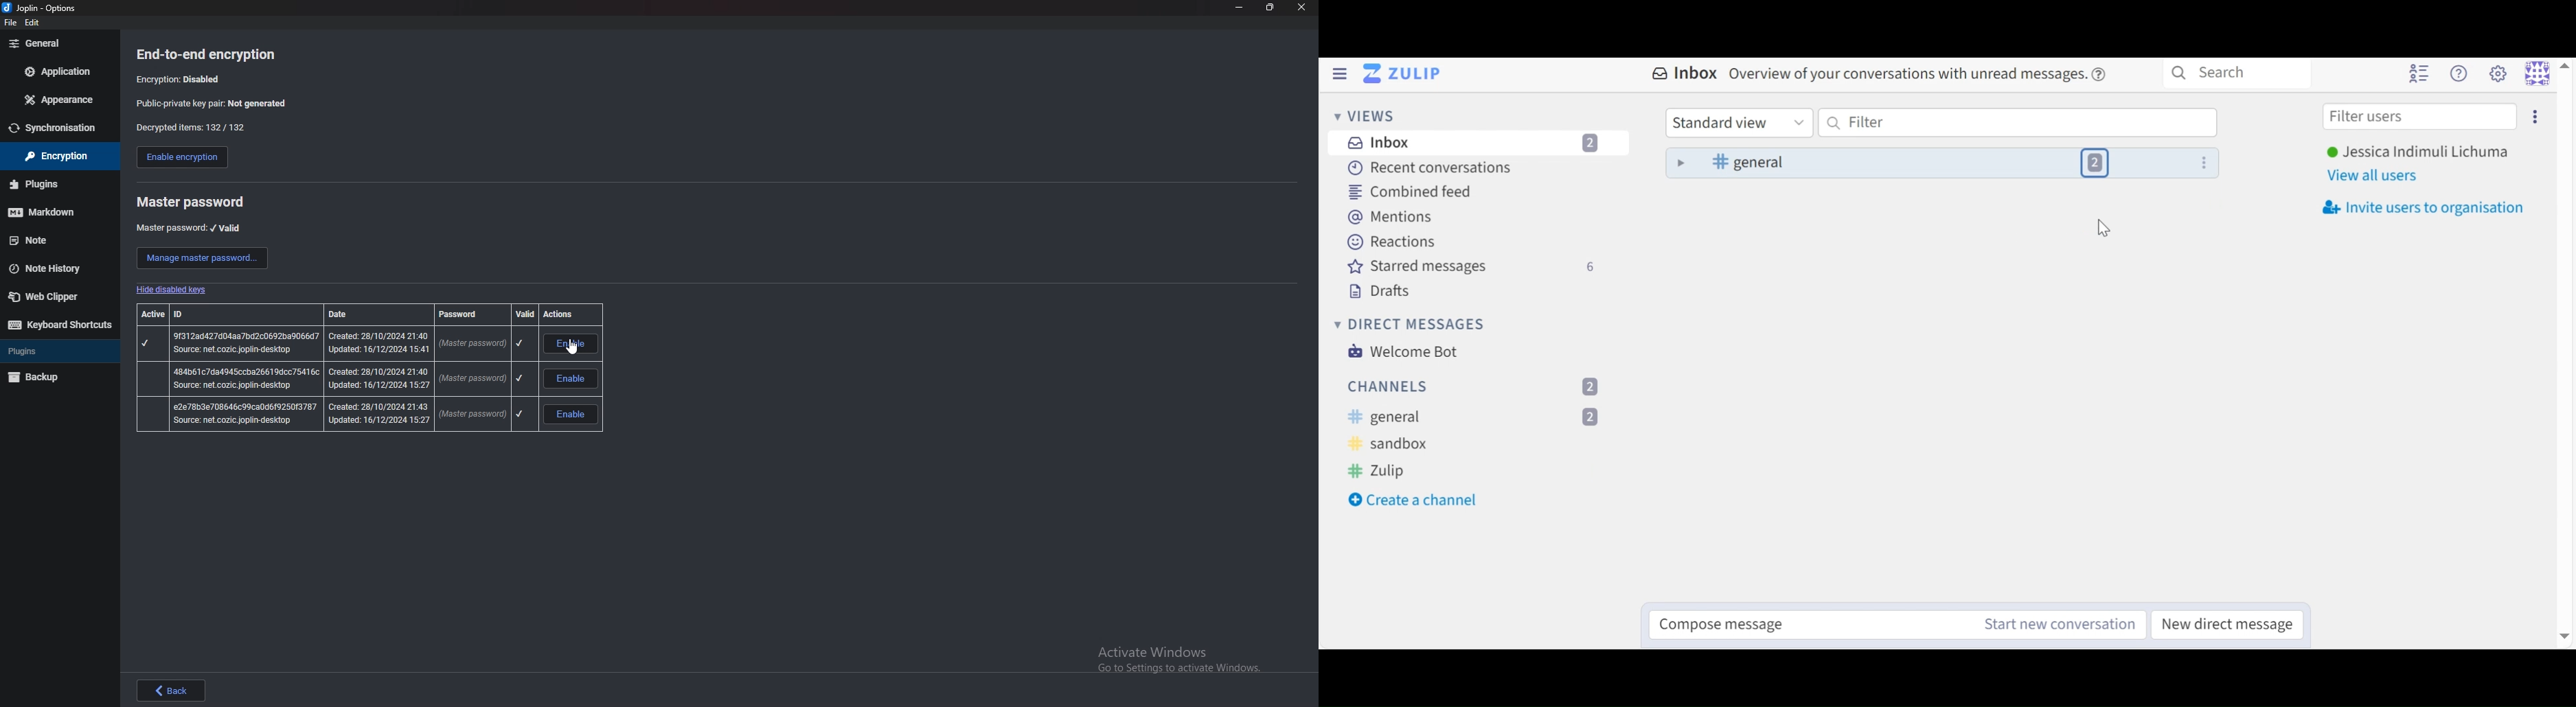 This screenshot has width=2576, height=728. What do you see at coordinates (56, 240) in the screenshot?
I see `note` at bounding box center [56, 240].